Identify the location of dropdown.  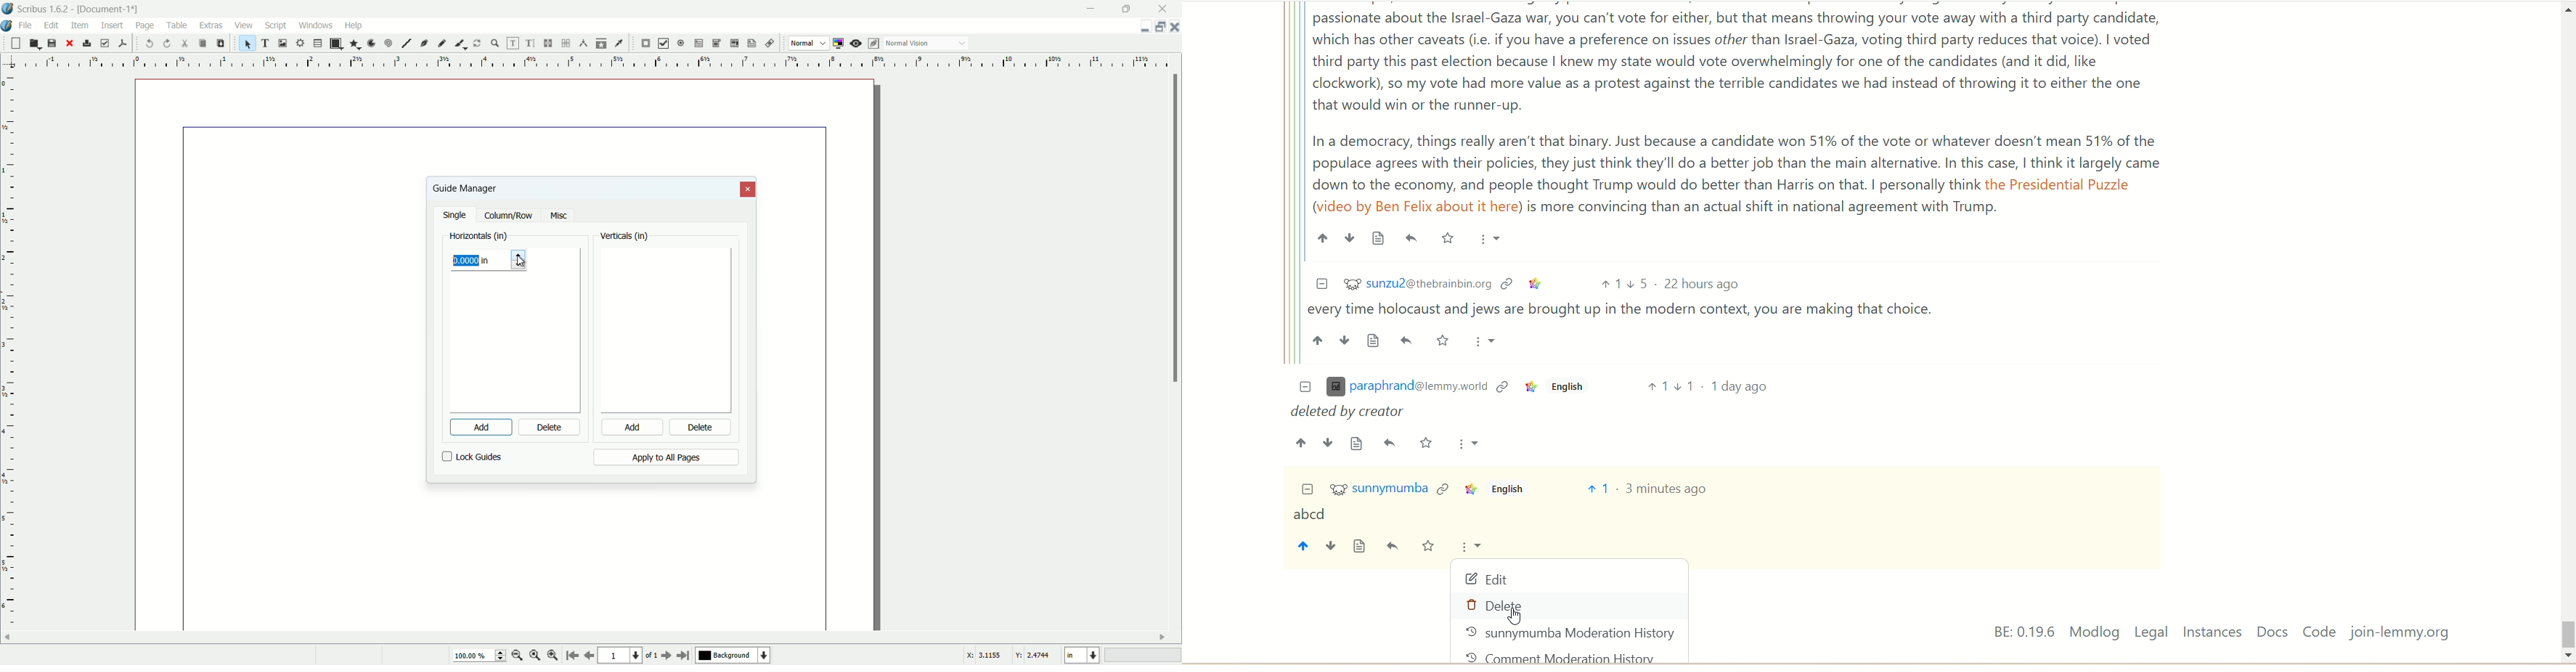
(823, 44).